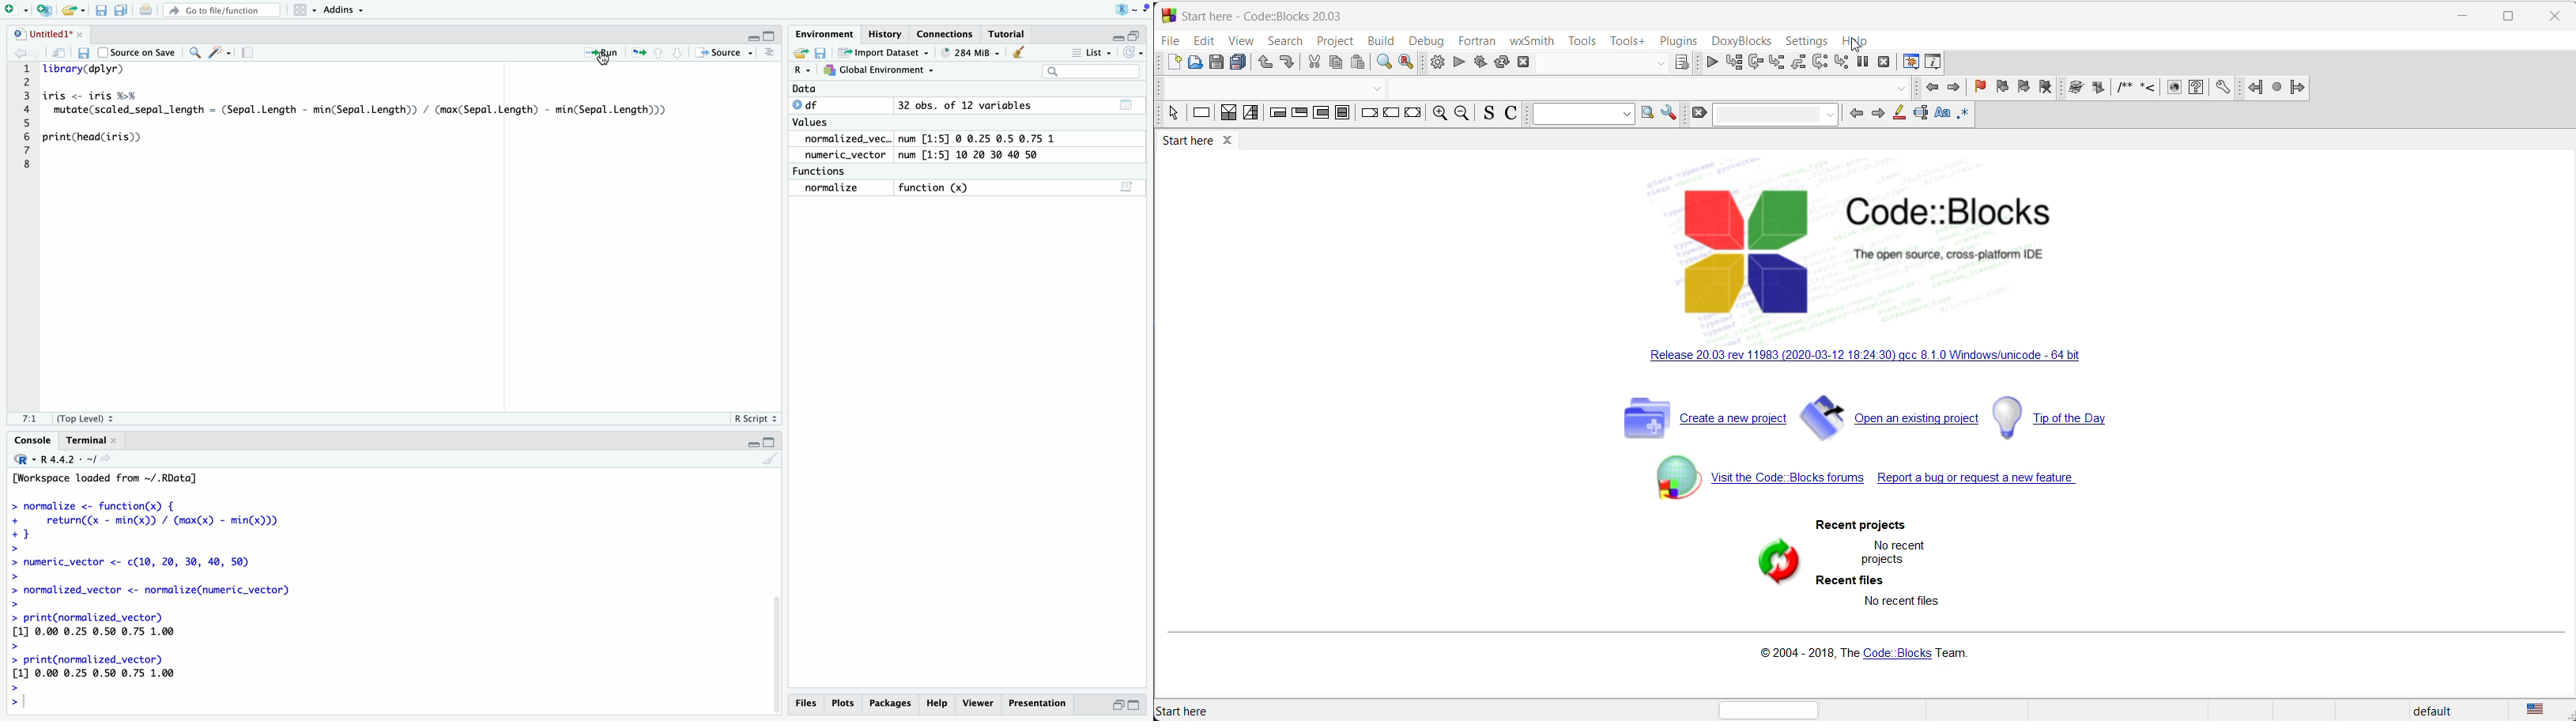 The height and width of the screenshot is (728, 2576). I want to click on replace, so click(1407, 62).